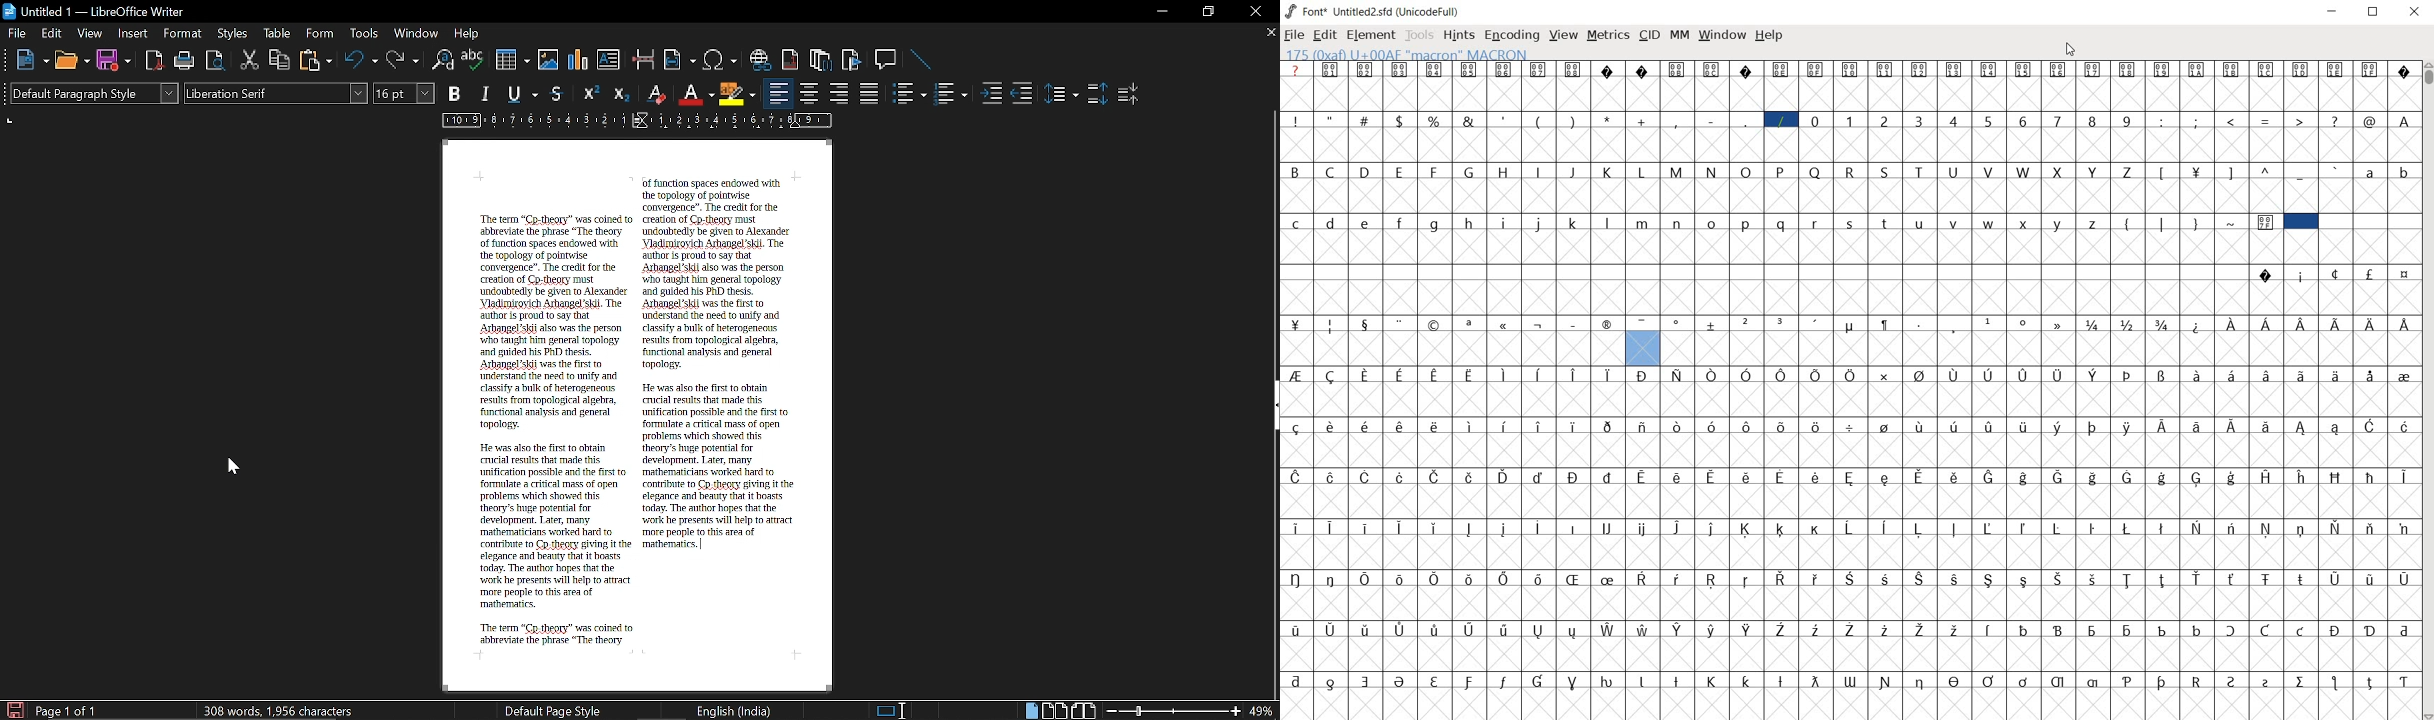 The image size is (2436, 728). Describe the element at coordinates (186, 62) in the screenshot. I see `Print` at that location.